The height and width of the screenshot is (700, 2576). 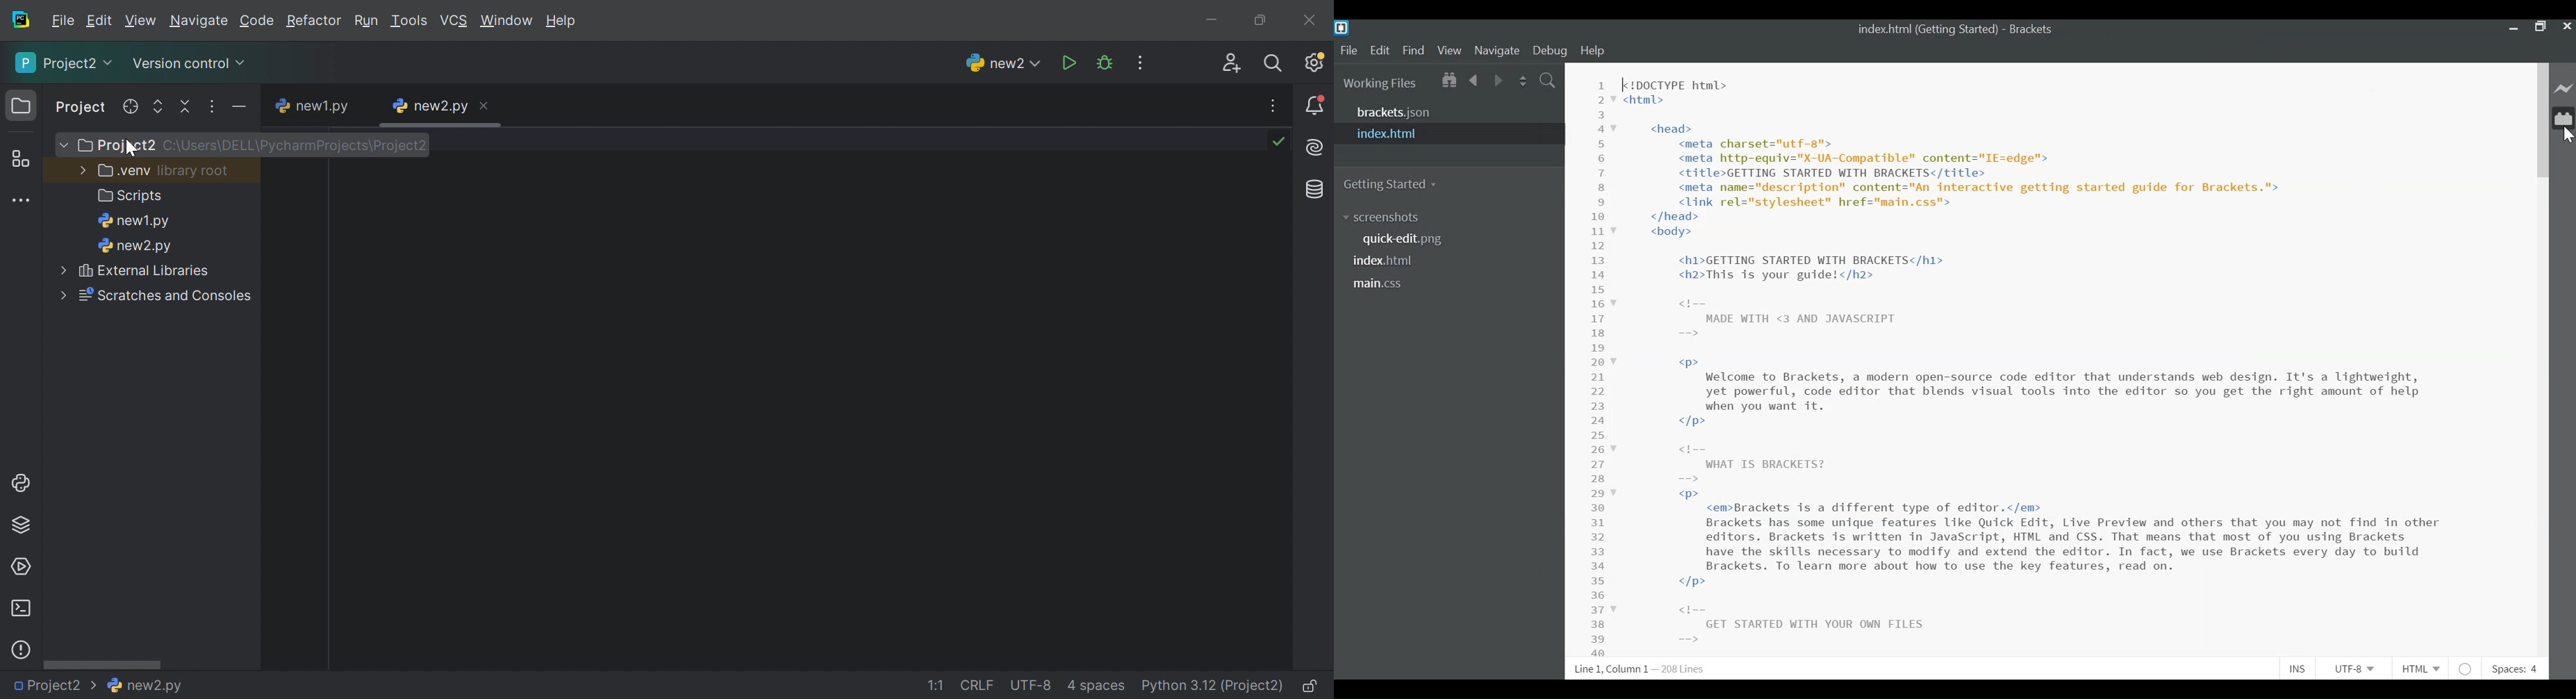 I want to click on Code, so click(x=256, y=22).